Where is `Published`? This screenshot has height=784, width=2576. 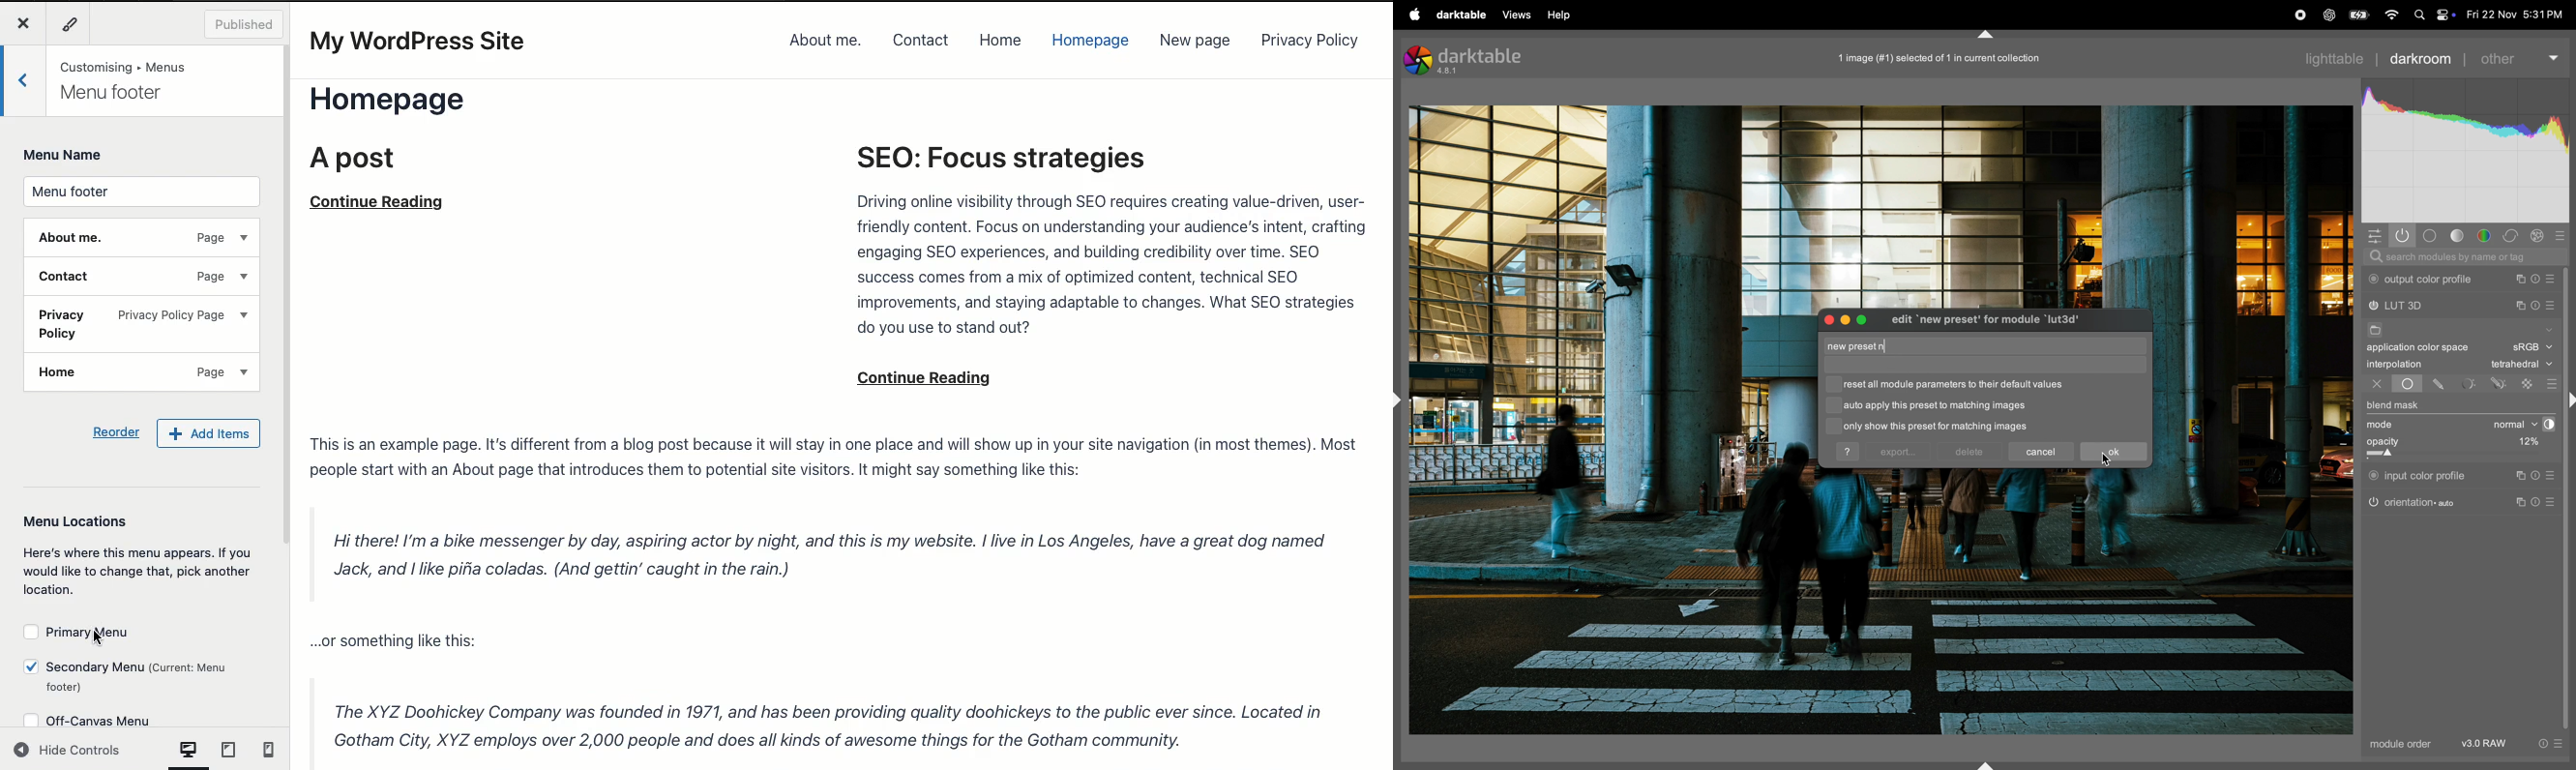
Published is located at coordinates (246, 25).